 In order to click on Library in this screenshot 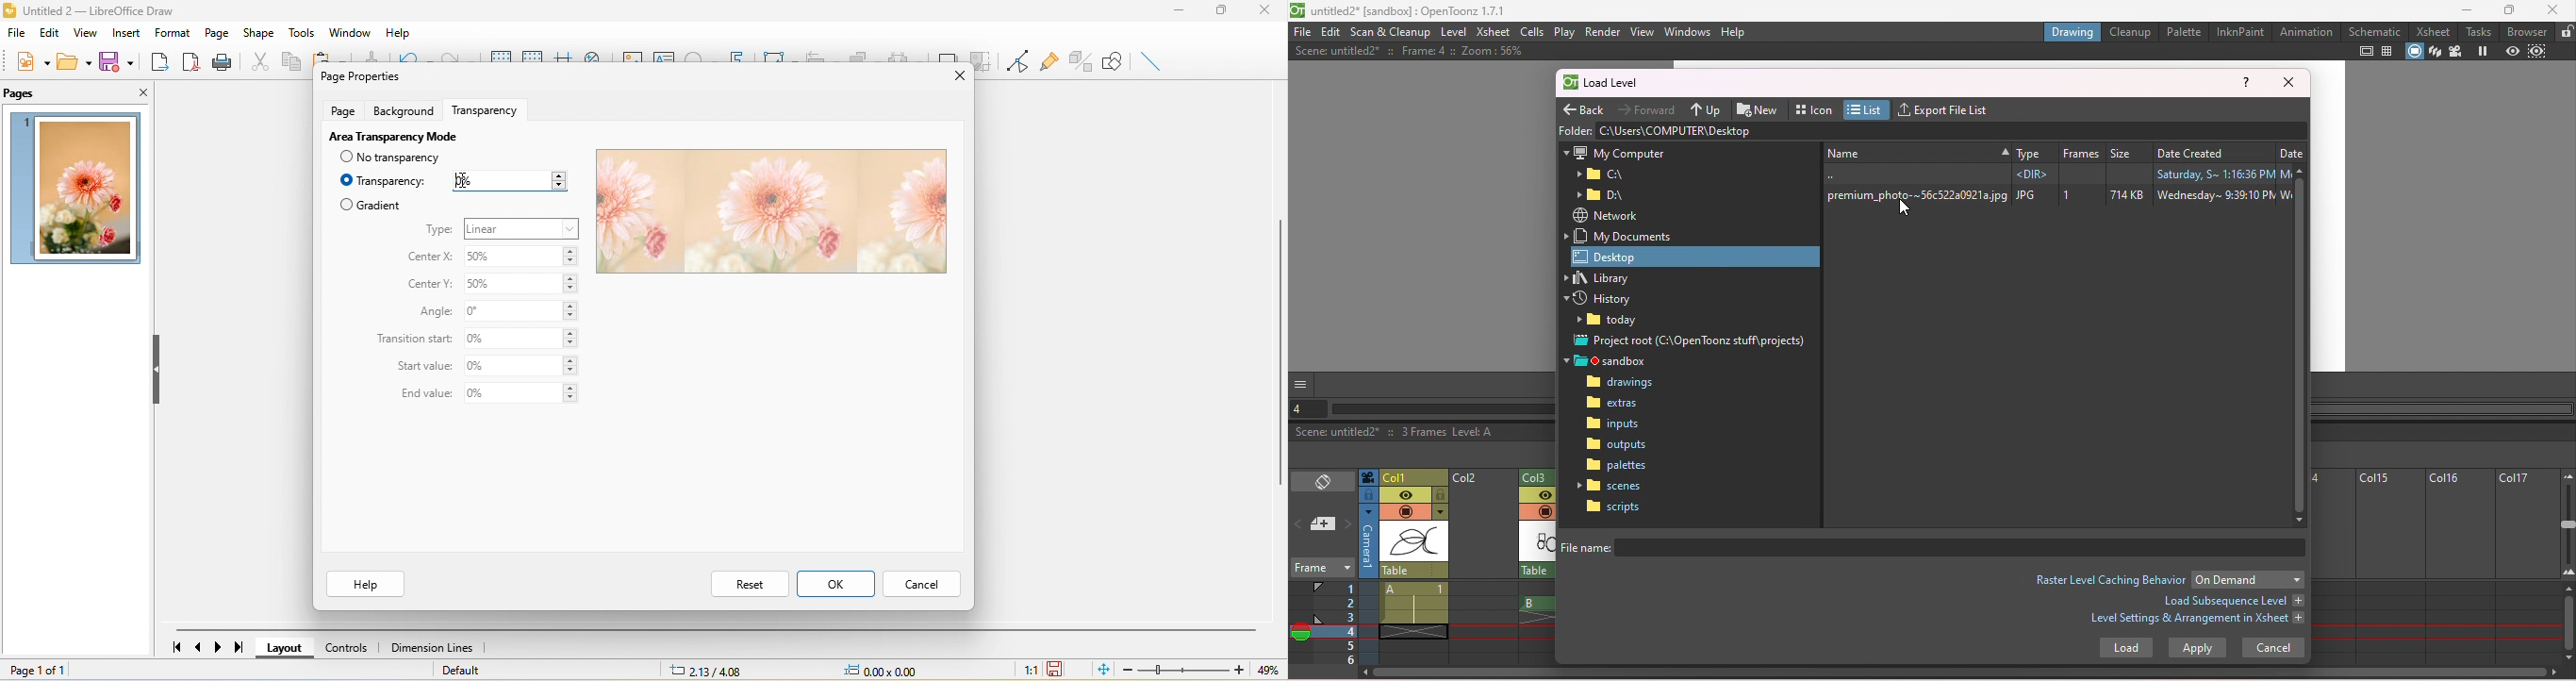, I will do `click(1608, 278)`.